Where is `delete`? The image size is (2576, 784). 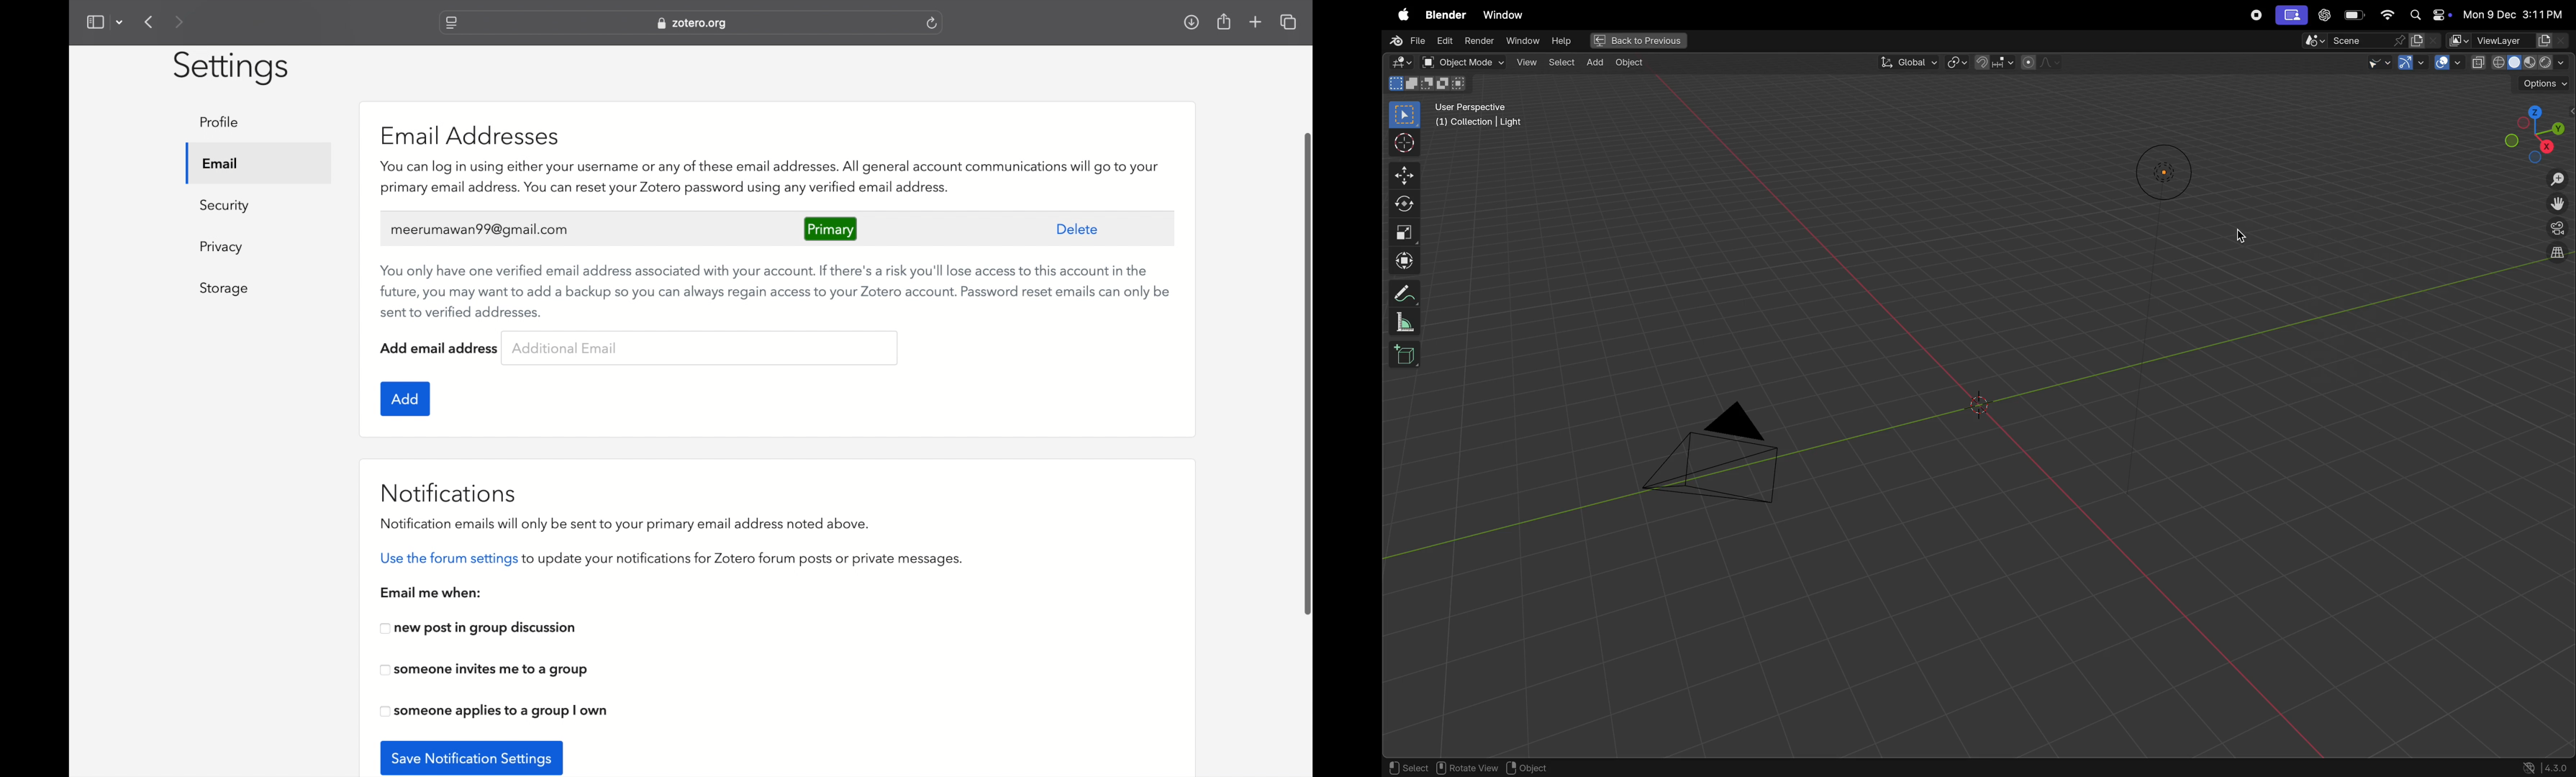
delete is located at coordinates (1076, 228).